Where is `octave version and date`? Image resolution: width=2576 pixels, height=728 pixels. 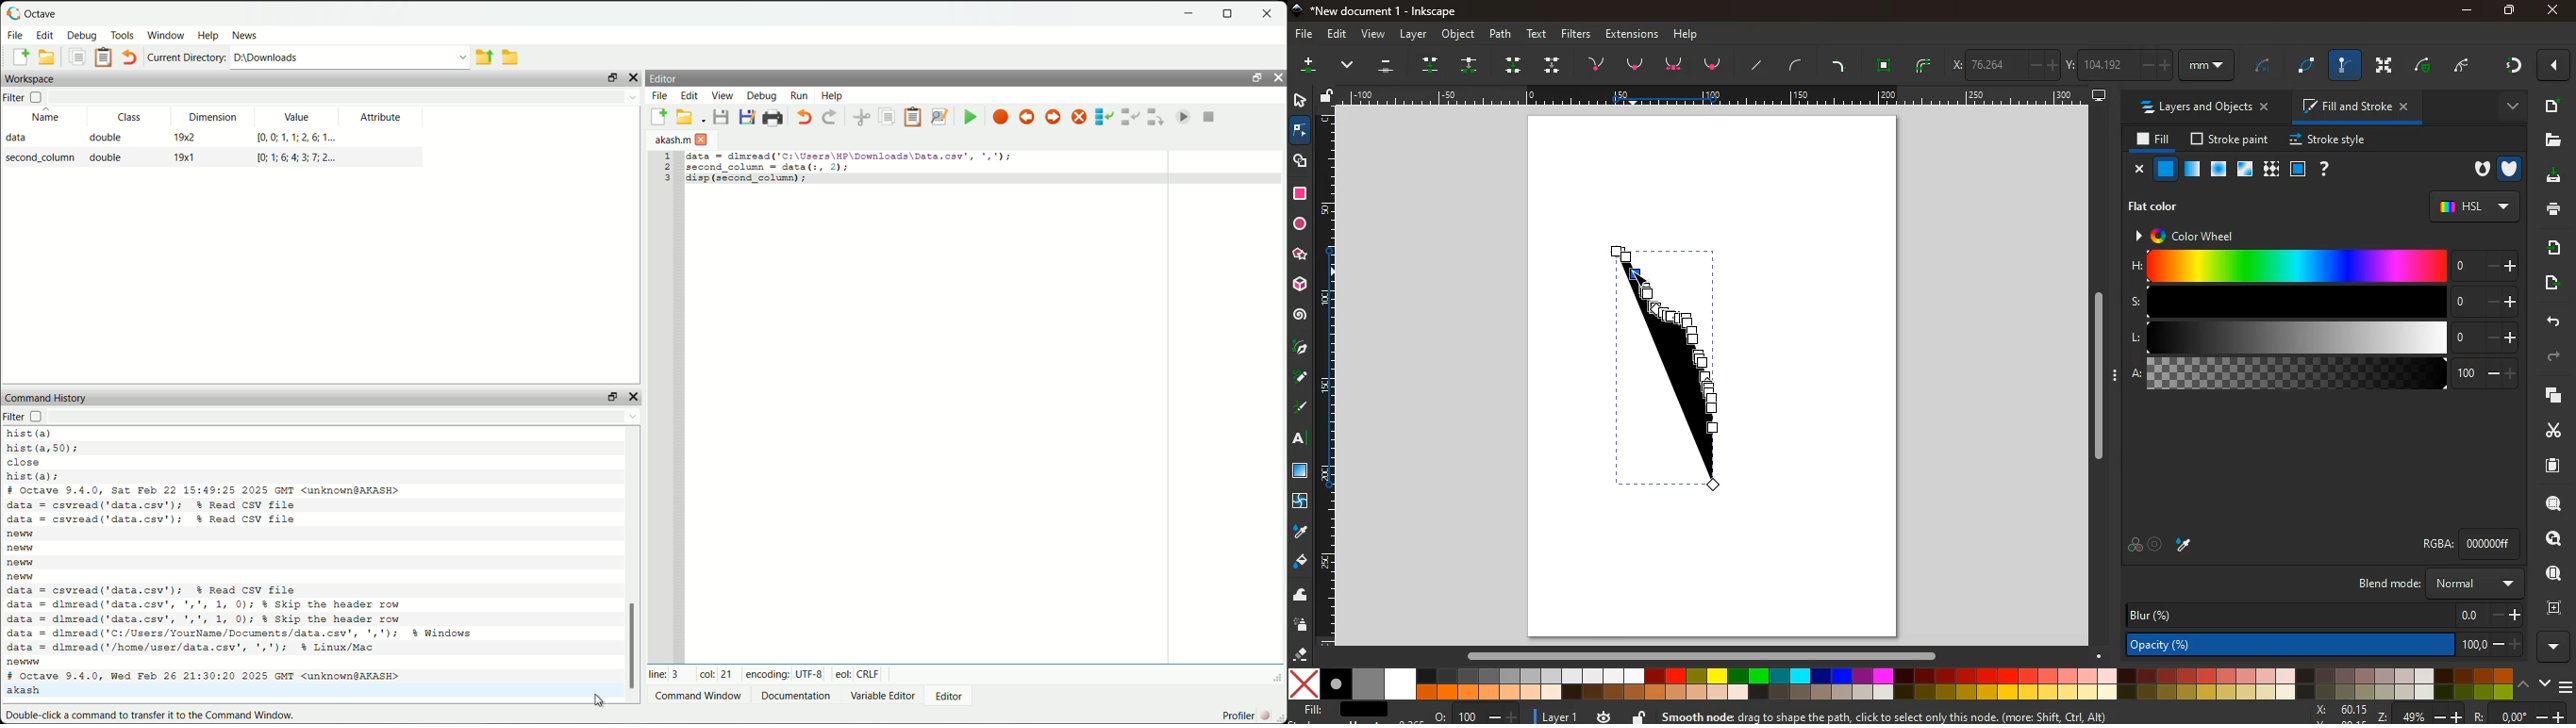 octave version and date is located at coordinates (237, 675).